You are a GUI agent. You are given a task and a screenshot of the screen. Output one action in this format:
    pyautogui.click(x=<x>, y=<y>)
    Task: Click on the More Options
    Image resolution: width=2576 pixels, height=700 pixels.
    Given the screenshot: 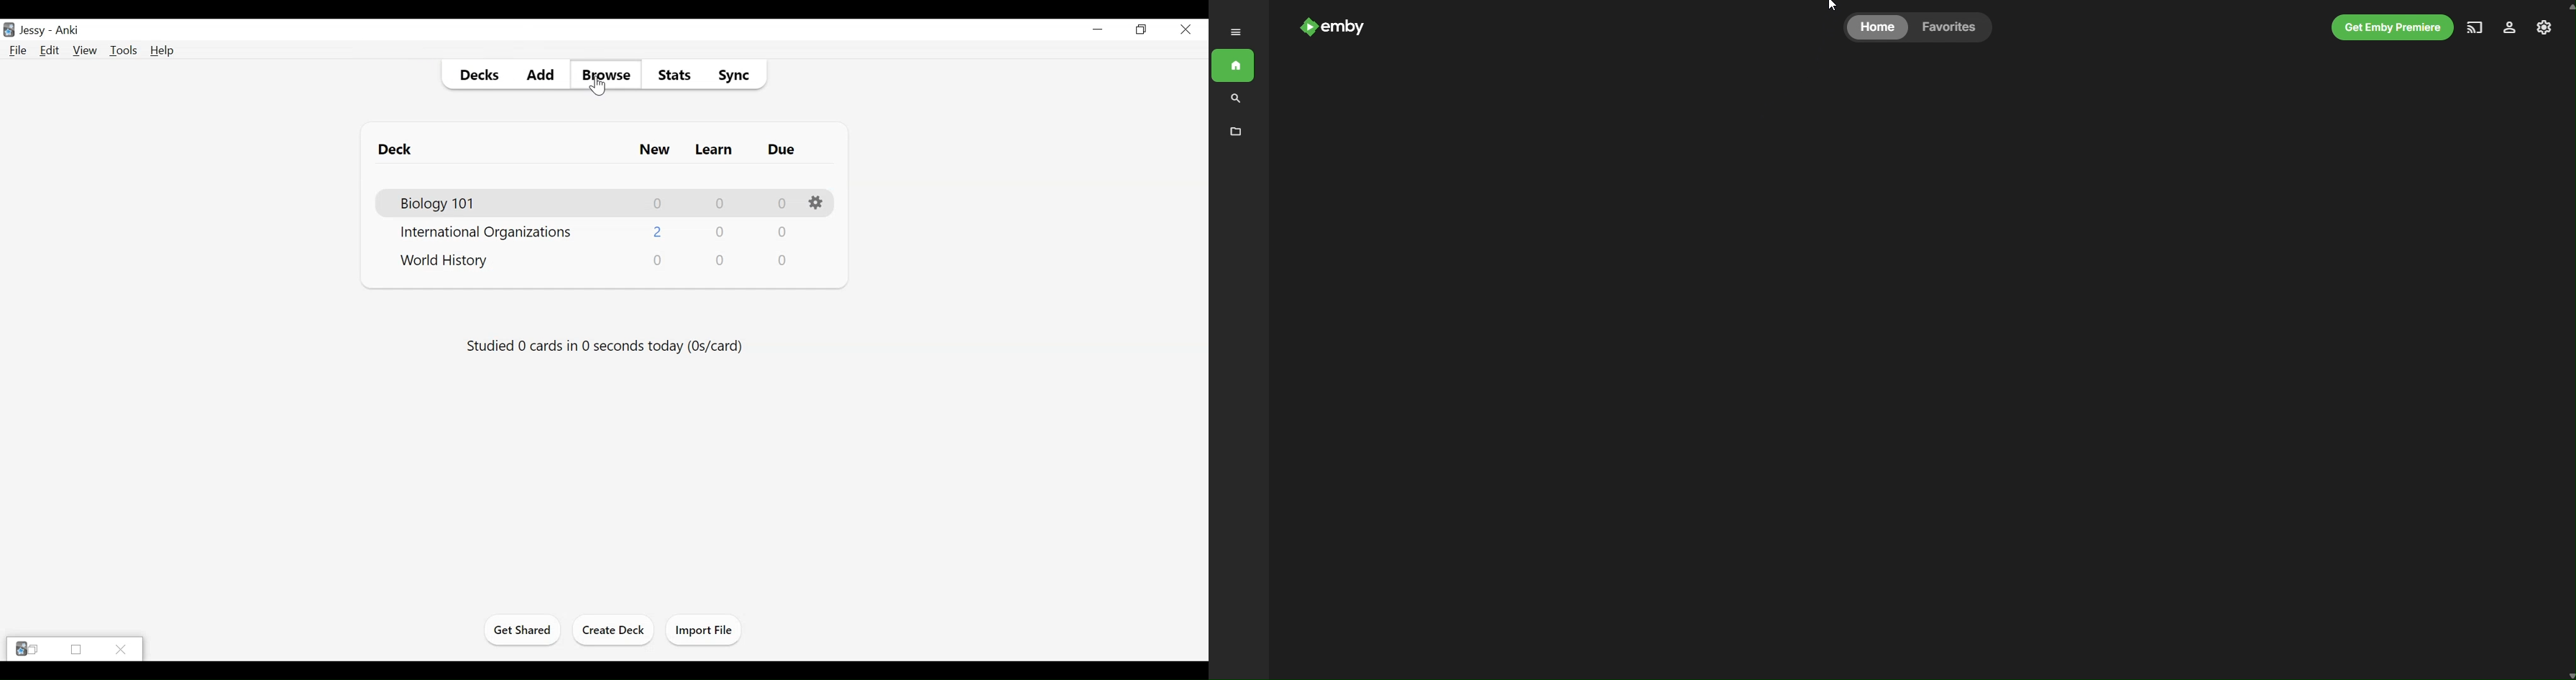 What is the action you would take?
    pyautogui.click(x=818, y=203)
    